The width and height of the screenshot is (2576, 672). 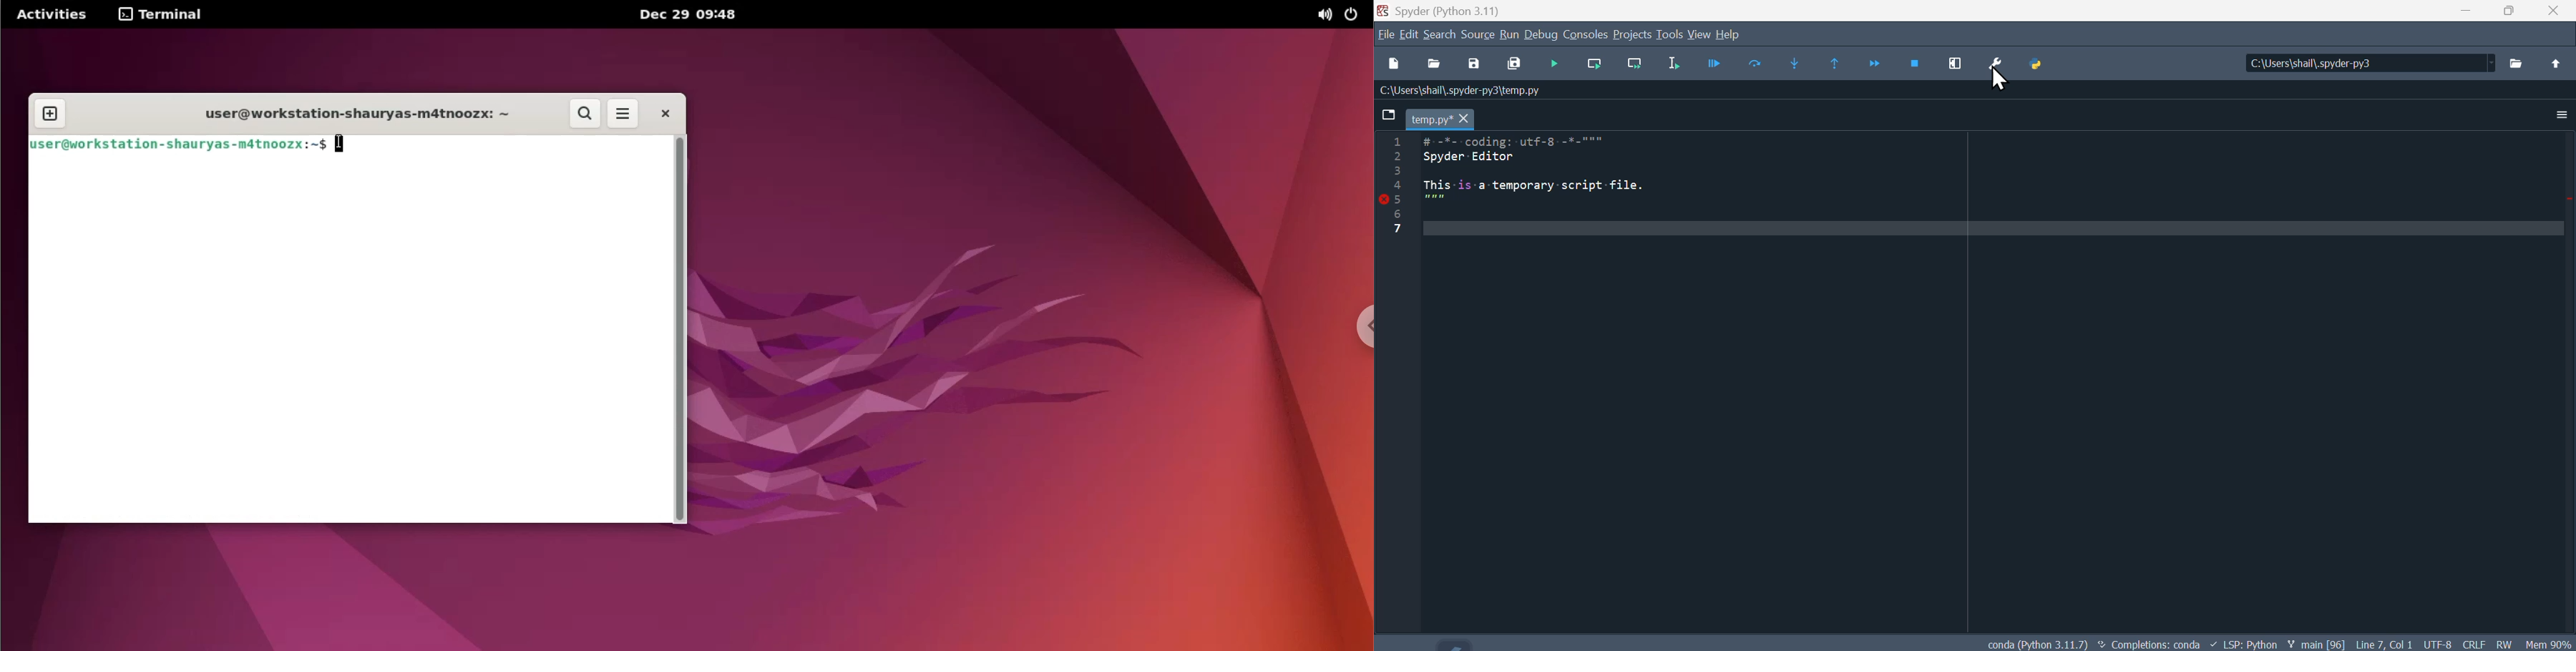 What do you see at coordinates (1390, 61) in the screenshot?
I see `New file` at bounding box center [1390, 61].